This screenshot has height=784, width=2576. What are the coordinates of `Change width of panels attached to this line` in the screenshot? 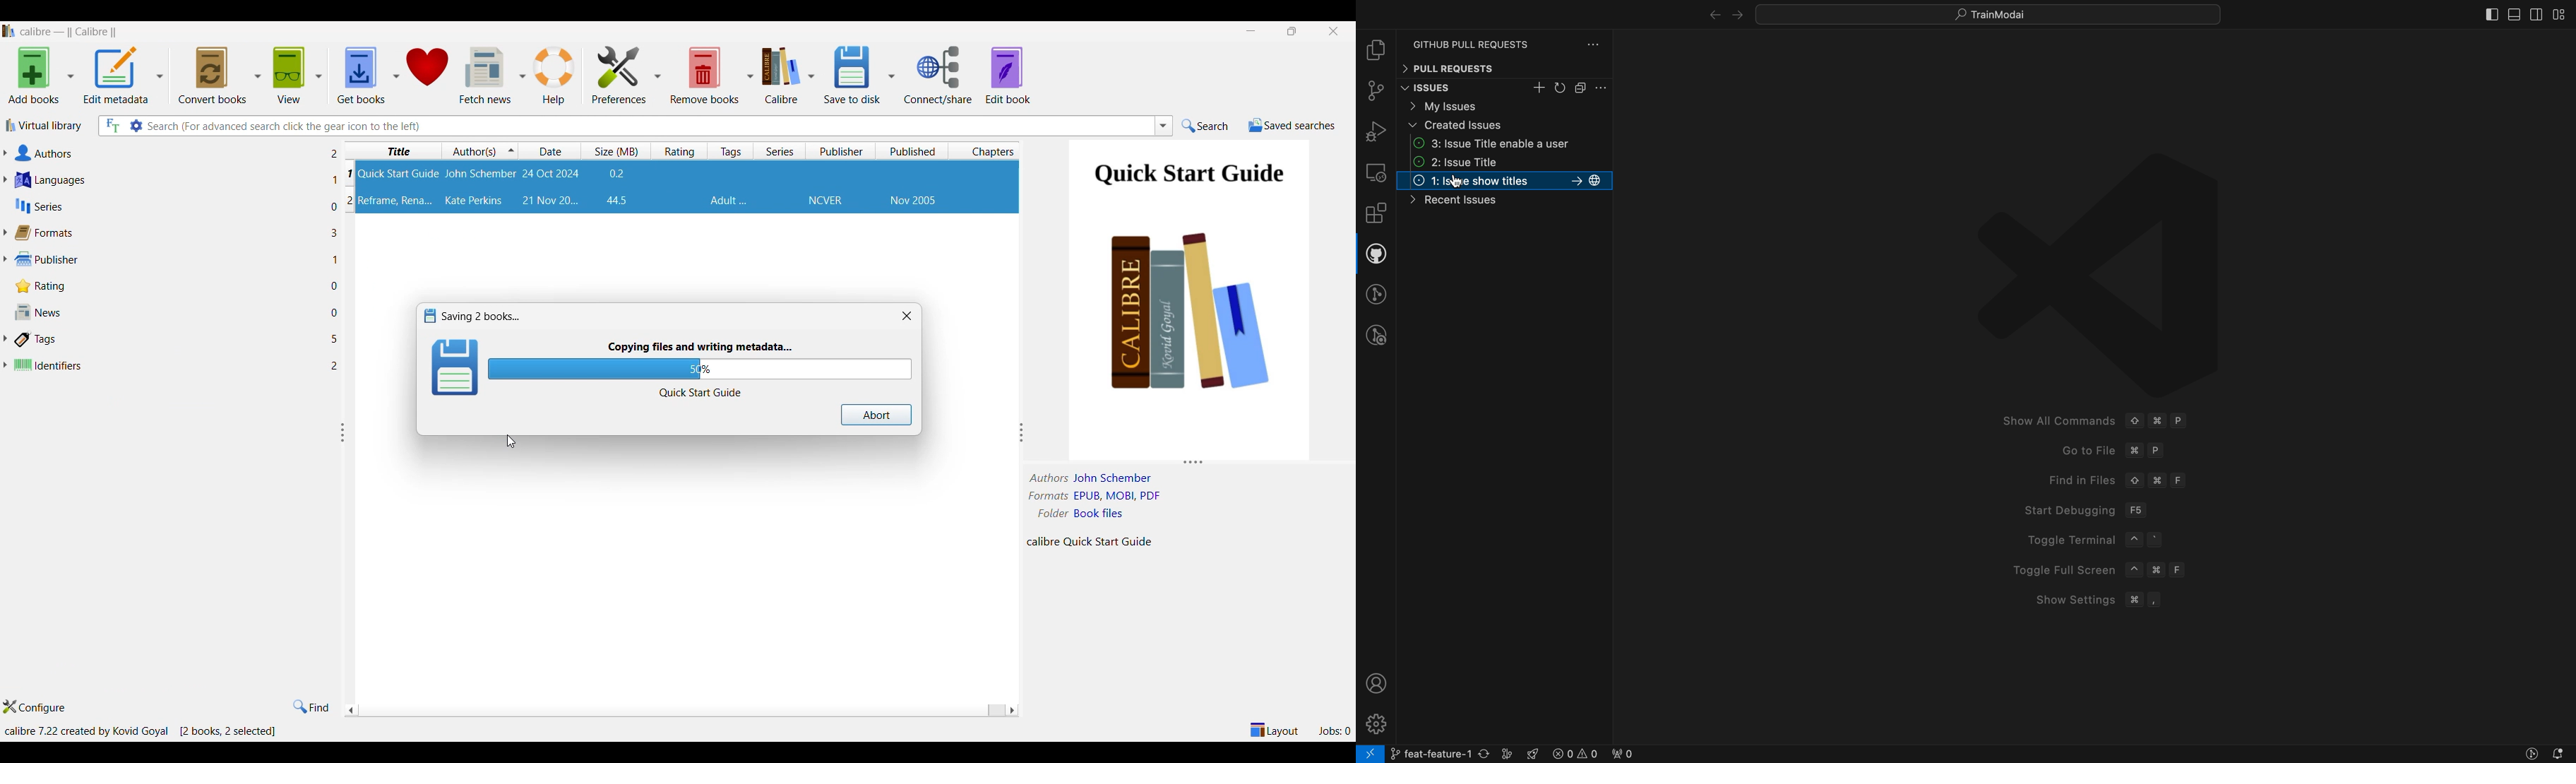 It's located at (1025, 432).